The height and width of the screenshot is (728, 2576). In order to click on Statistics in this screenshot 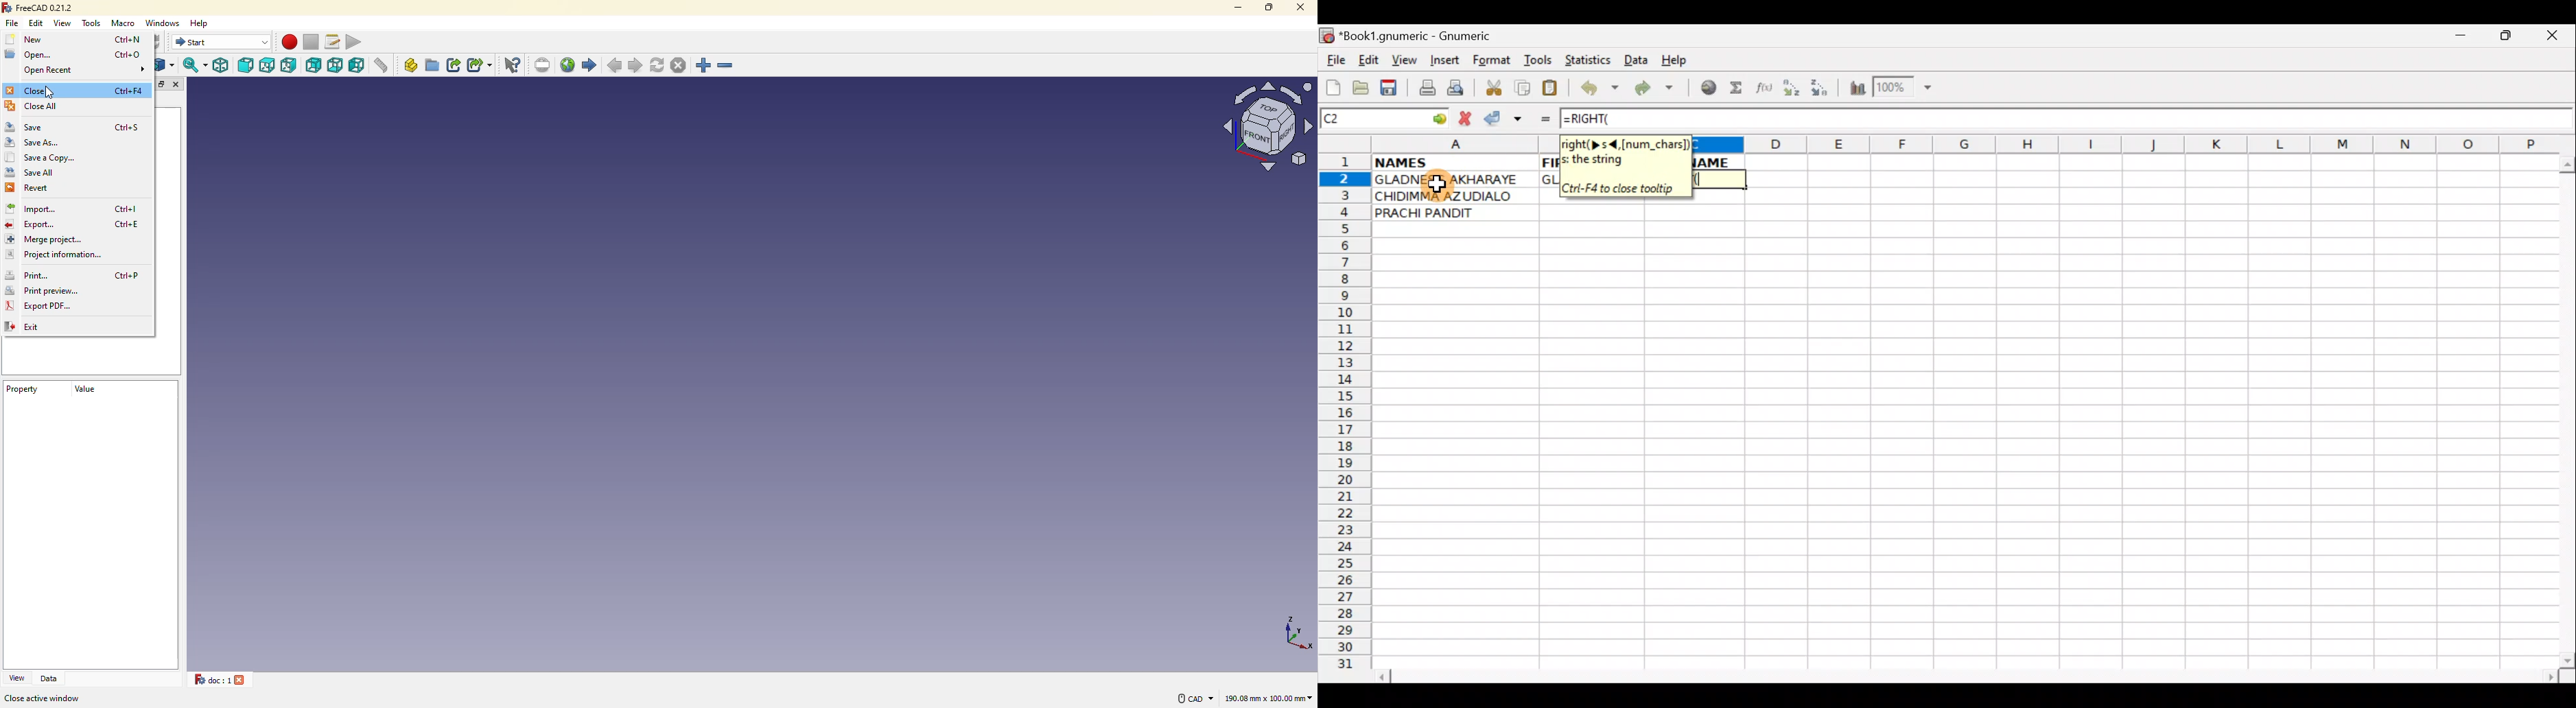, I will do `click(1592, 59)`.